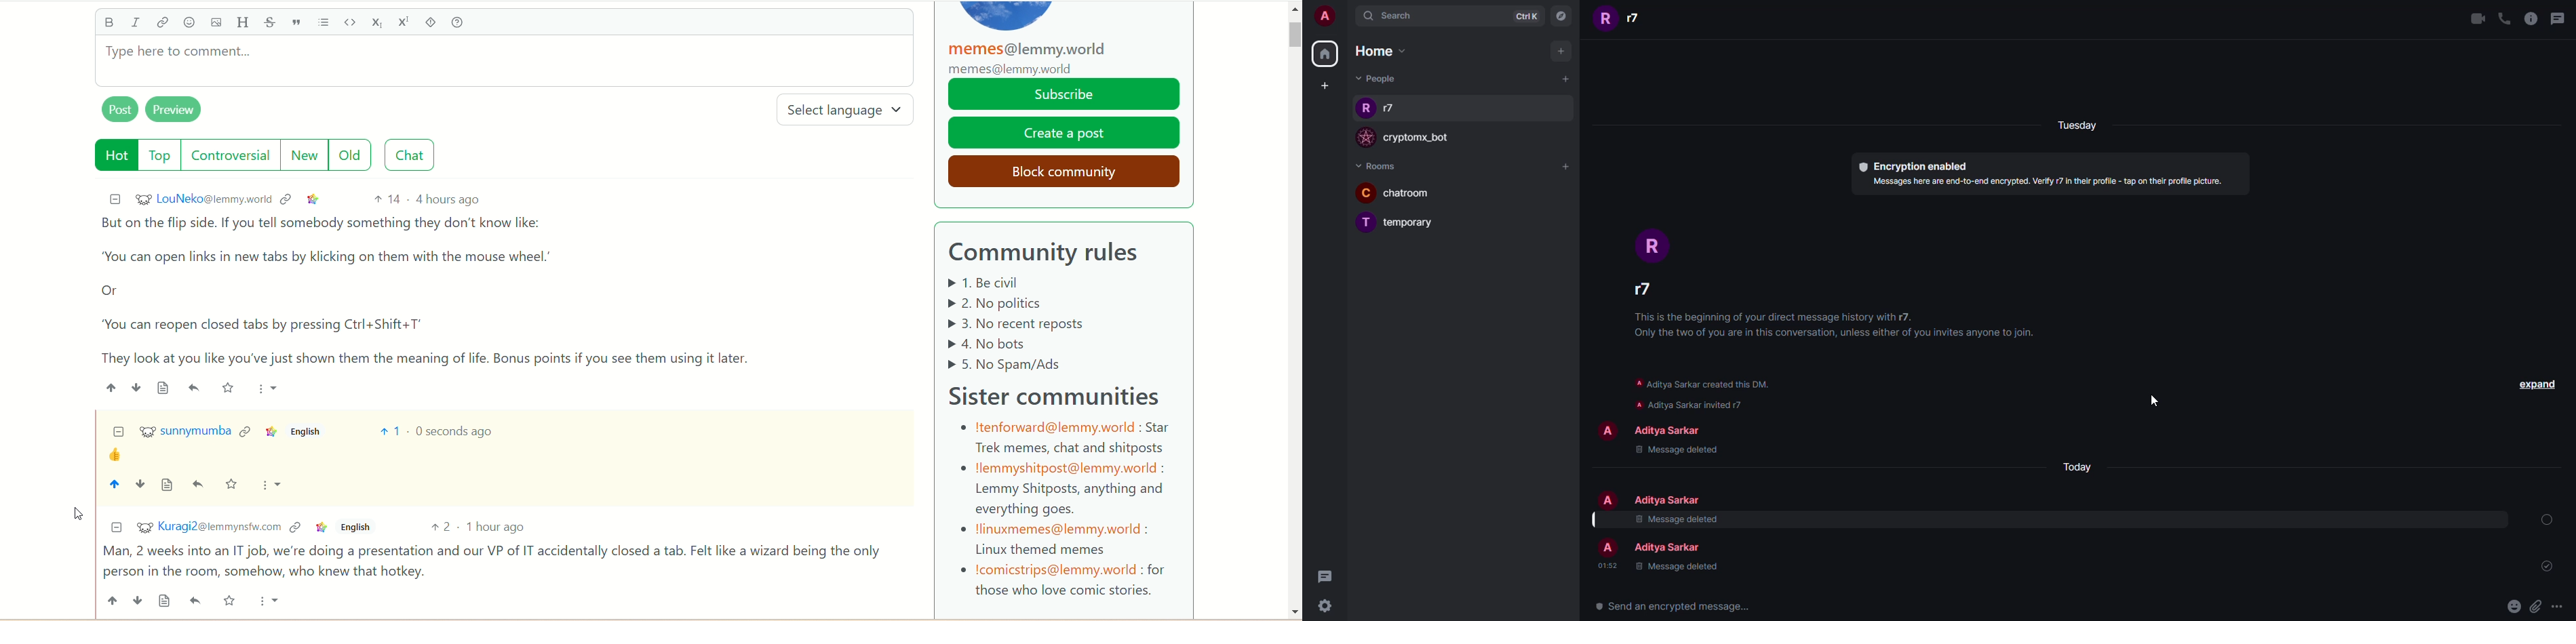  What do you see at coordinates (166, 433) in the screenshot?
I see `sunnymumba(account)` at bounding box center [166, 433].